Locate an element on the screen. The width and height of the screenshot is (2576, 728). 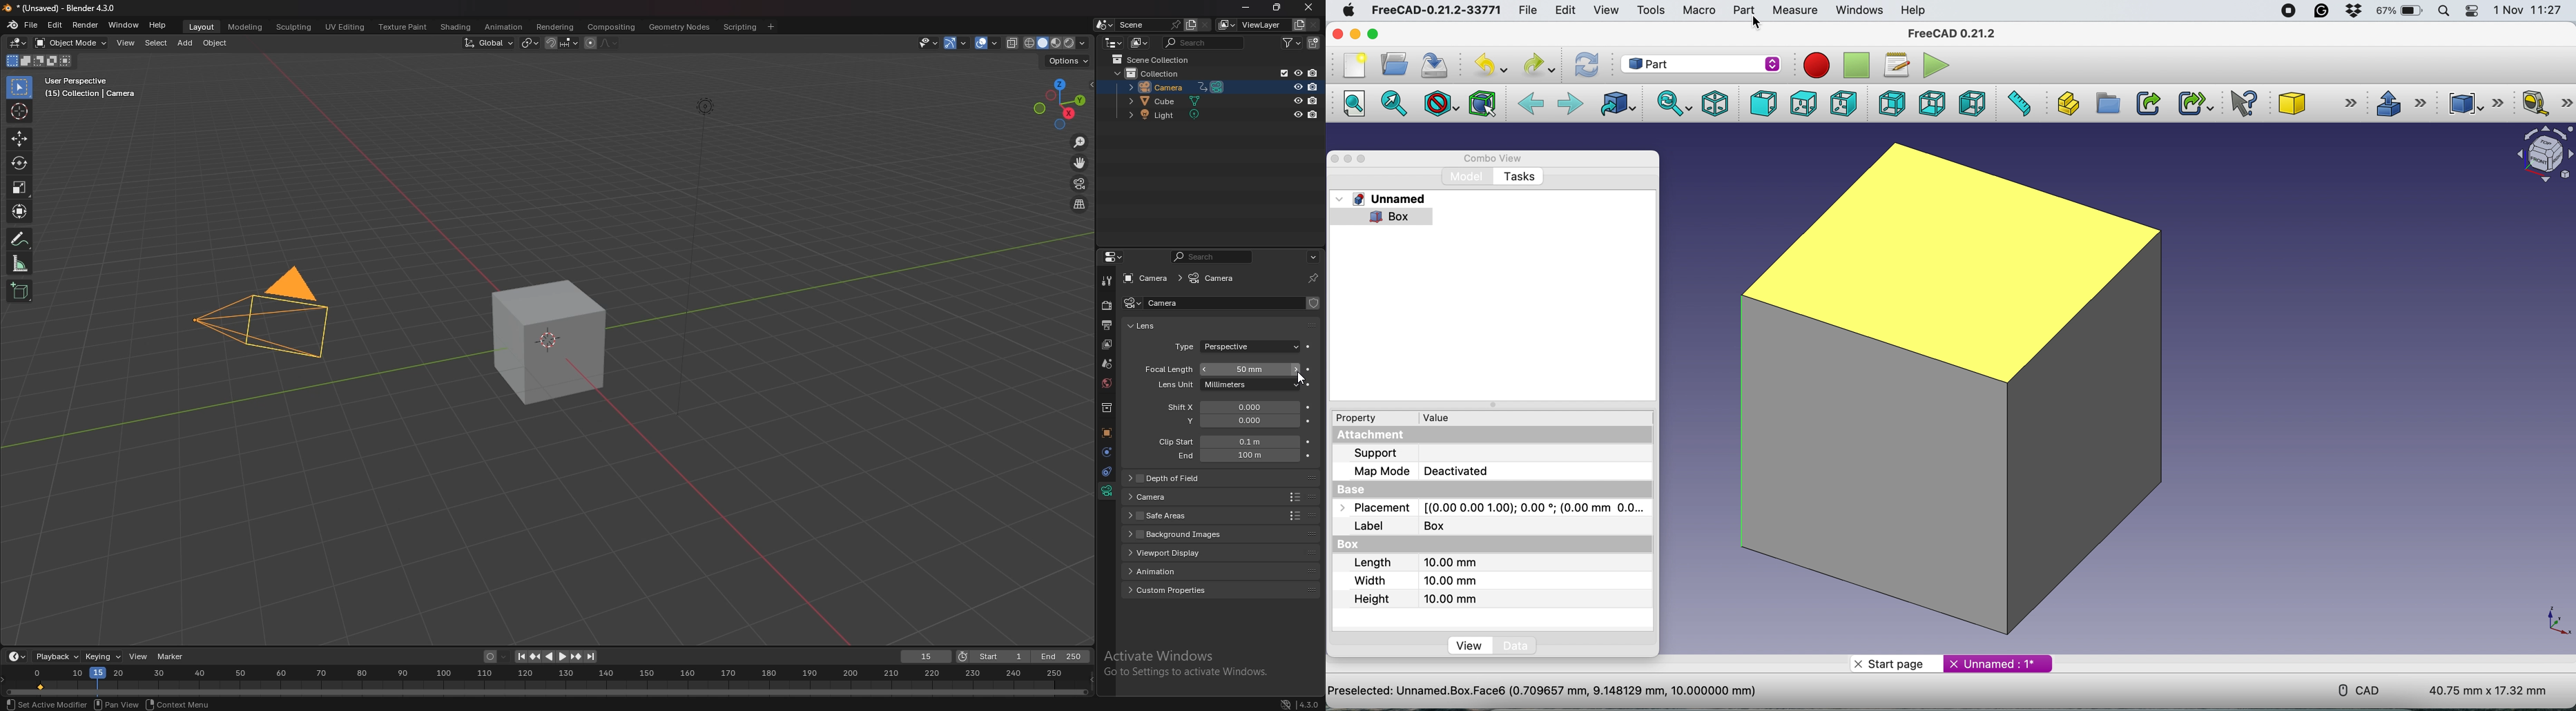
spotlight searc is located at coordinates (2447, 13).